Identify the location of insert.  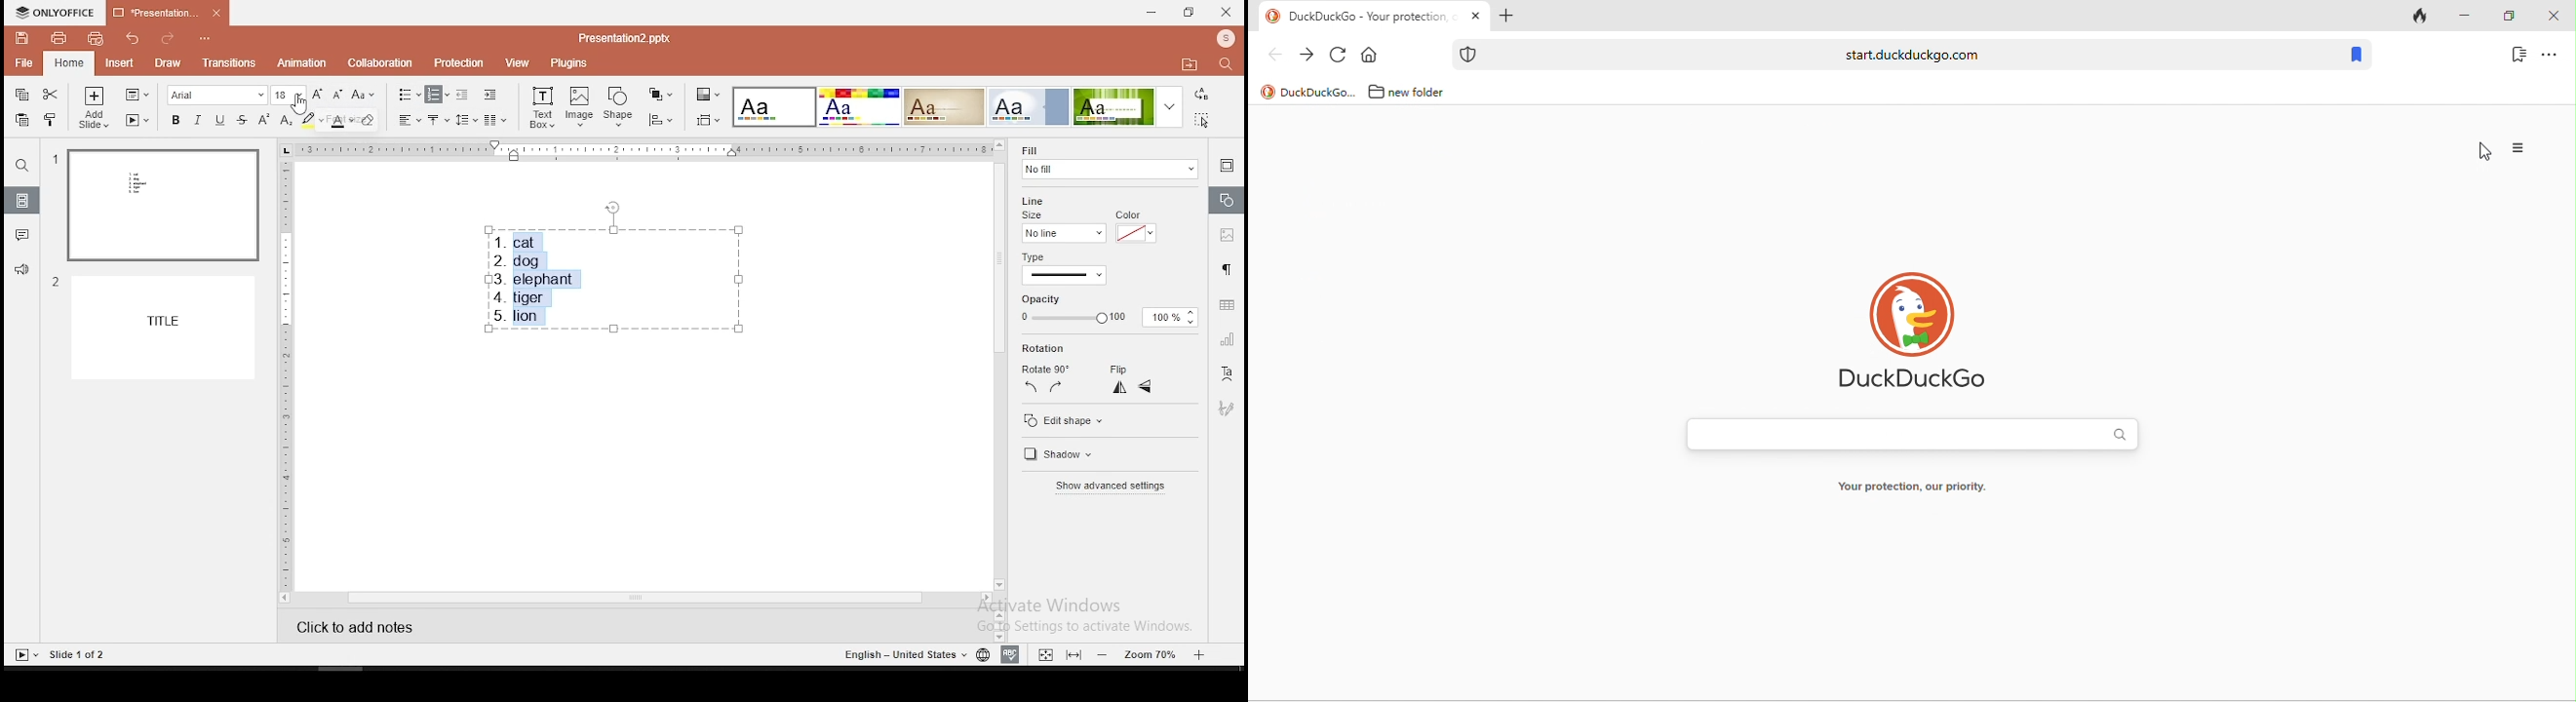
(118, 61).